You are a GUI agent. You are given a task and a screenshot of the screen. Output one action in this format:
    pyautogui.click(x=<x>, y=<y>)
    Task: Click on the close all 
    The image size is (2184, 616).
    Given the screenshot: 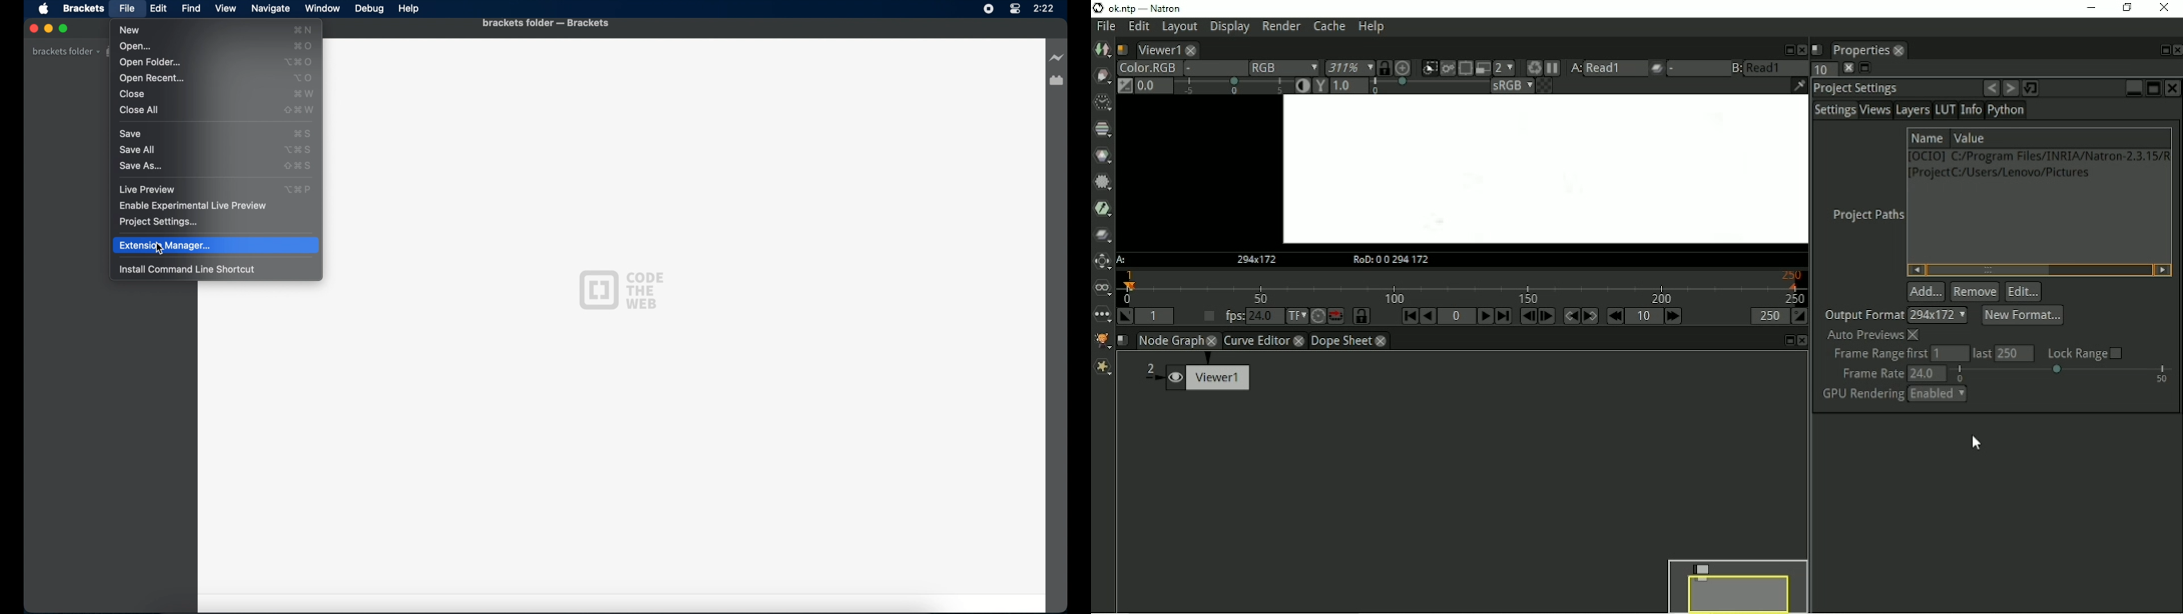 What is the action you would take?
    pyautogui.click(x=139, y=110)
    